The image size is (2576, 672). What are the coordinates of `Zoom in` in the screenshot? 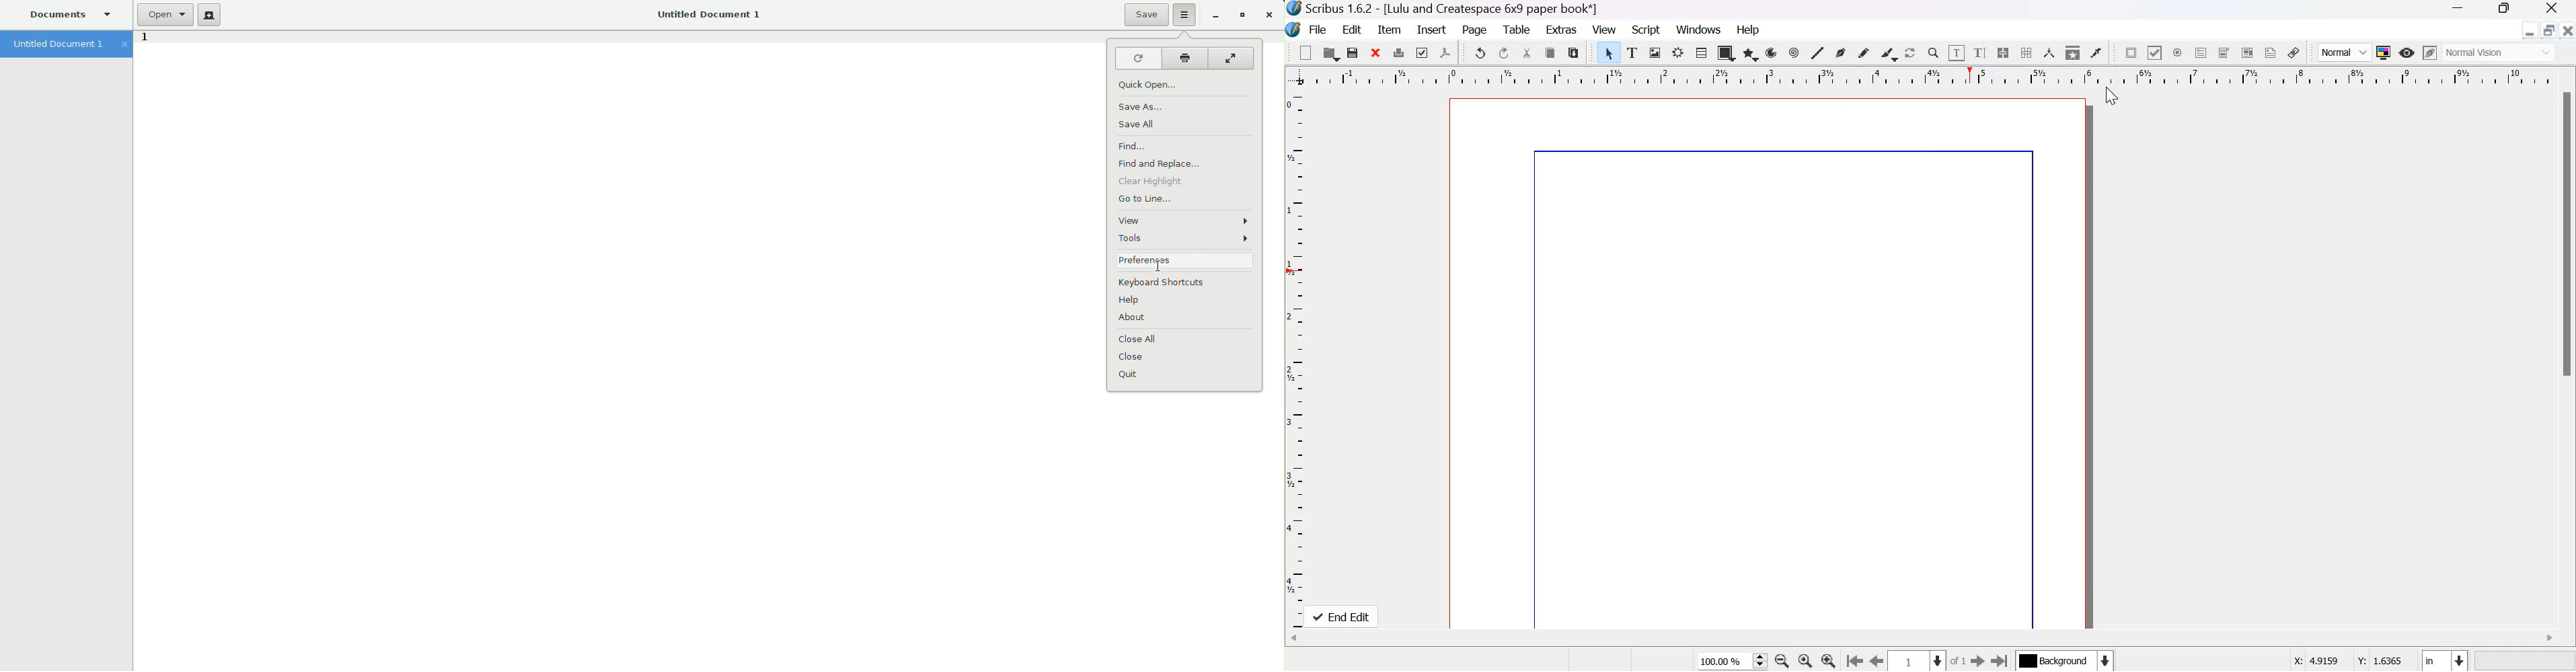 It's located at (1828, 660).